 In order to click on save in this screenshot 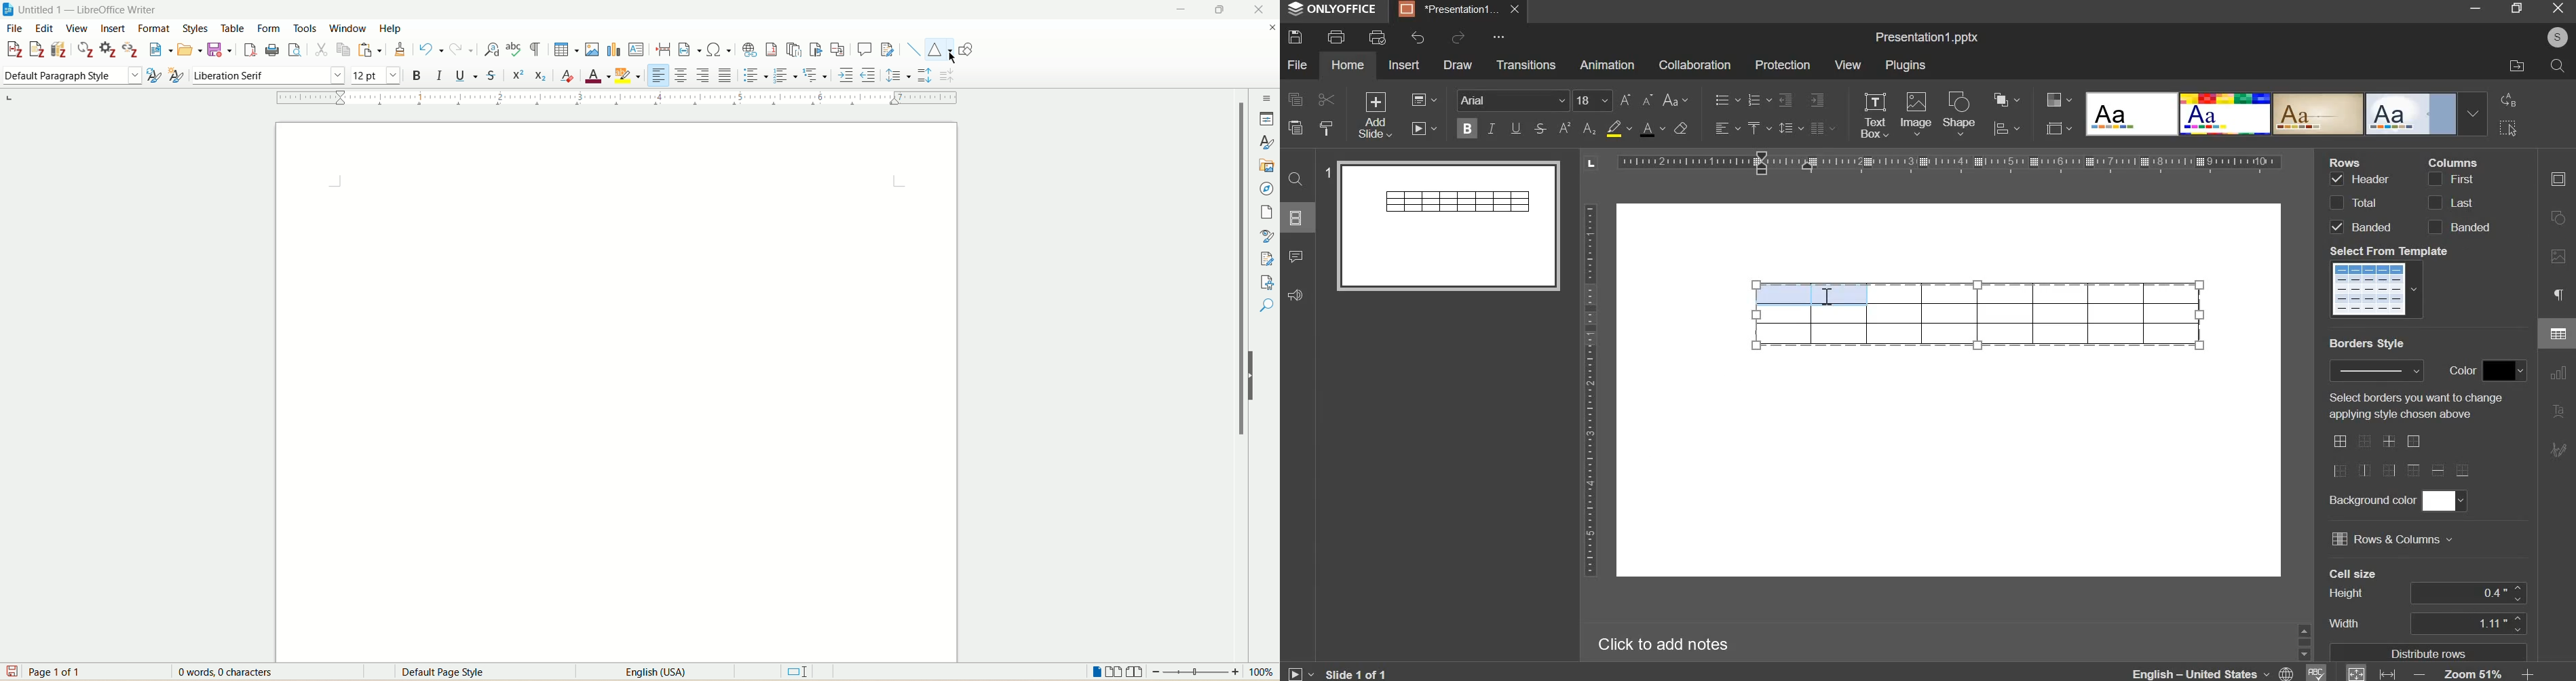, I will do `click(221, 51)`.